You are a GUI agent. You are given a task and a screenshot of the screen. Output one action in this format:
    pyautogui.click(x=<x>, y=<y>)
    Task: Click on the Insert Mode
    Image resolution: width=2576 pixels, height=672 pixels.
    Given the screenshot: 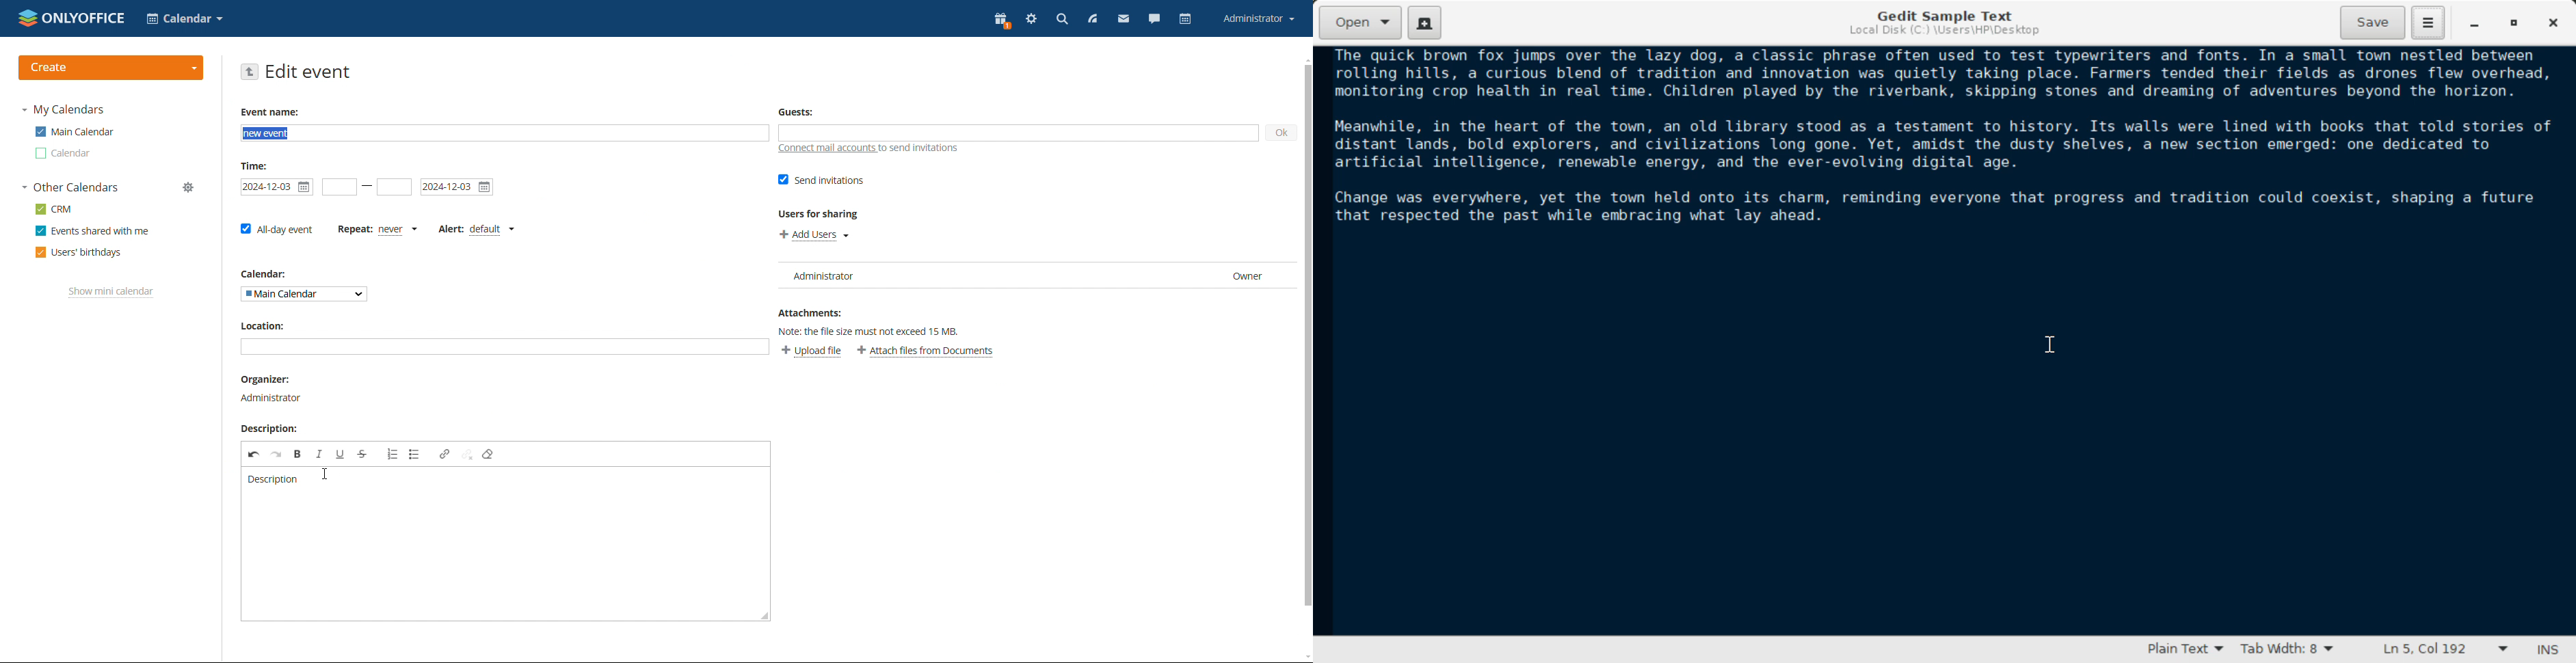 What is the action you would take?
    pyautogui.click(x=2545, y=650)
    